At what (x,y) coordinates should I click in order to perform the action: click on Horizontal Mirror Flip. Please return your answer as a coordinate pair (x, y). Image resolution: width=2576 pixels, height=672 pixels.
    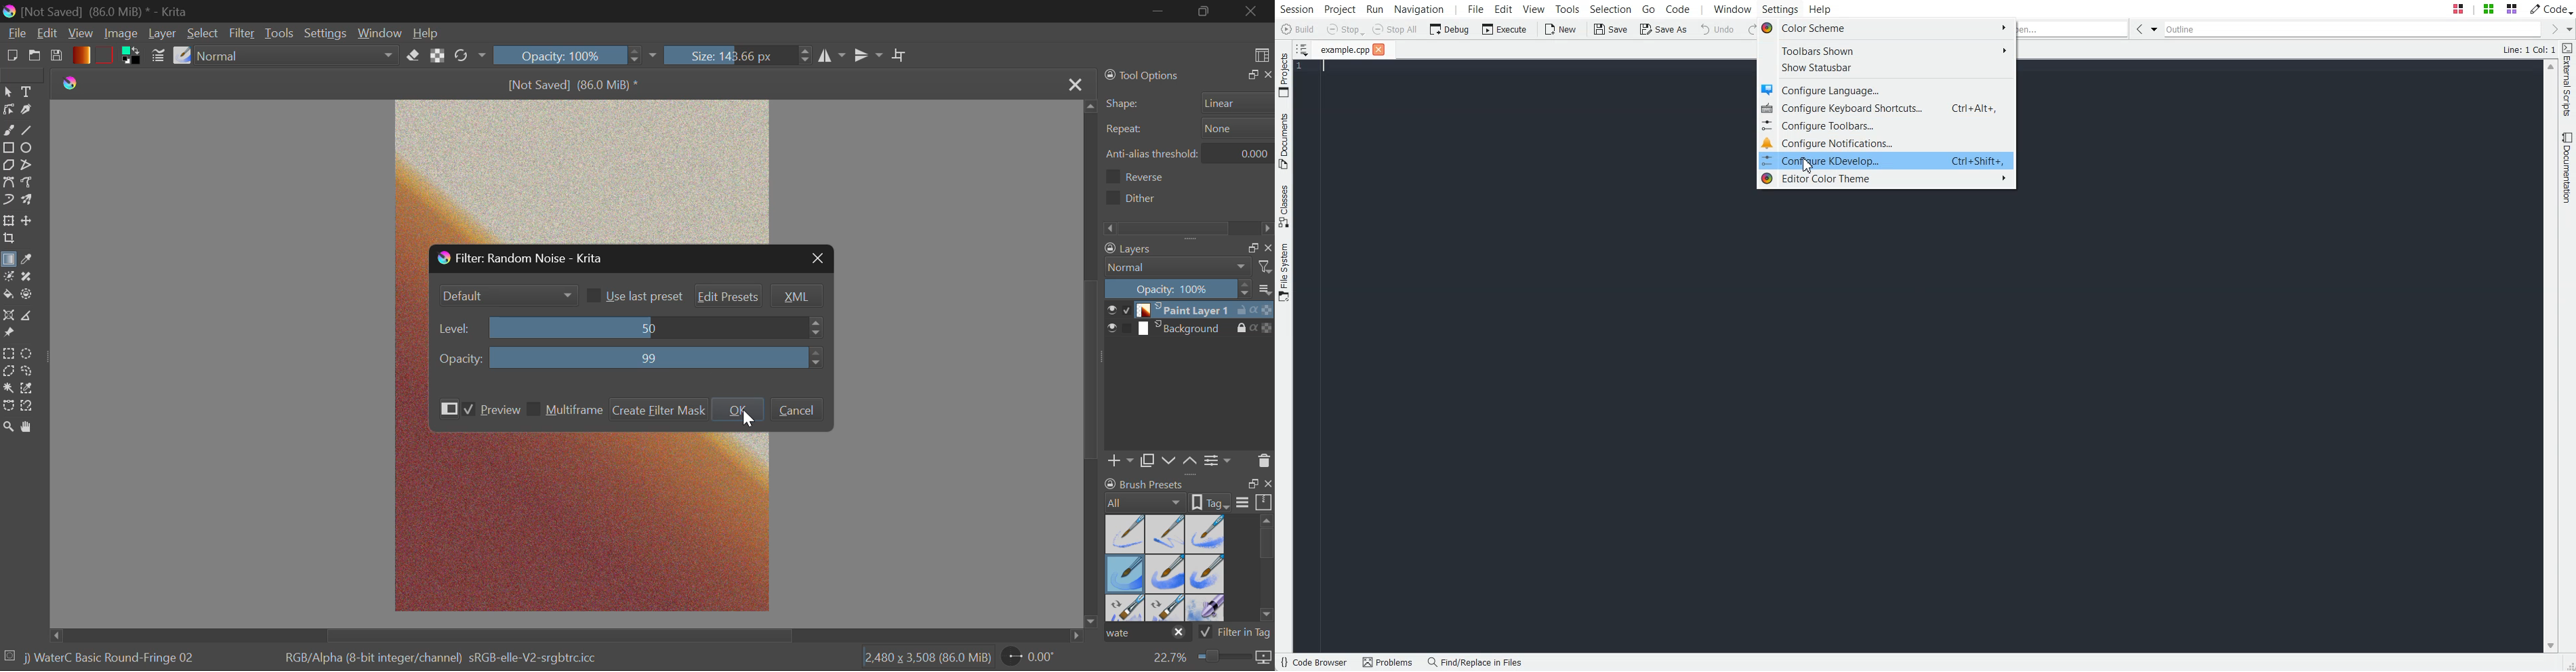
    Looking at the image, I should click on (870, 56).